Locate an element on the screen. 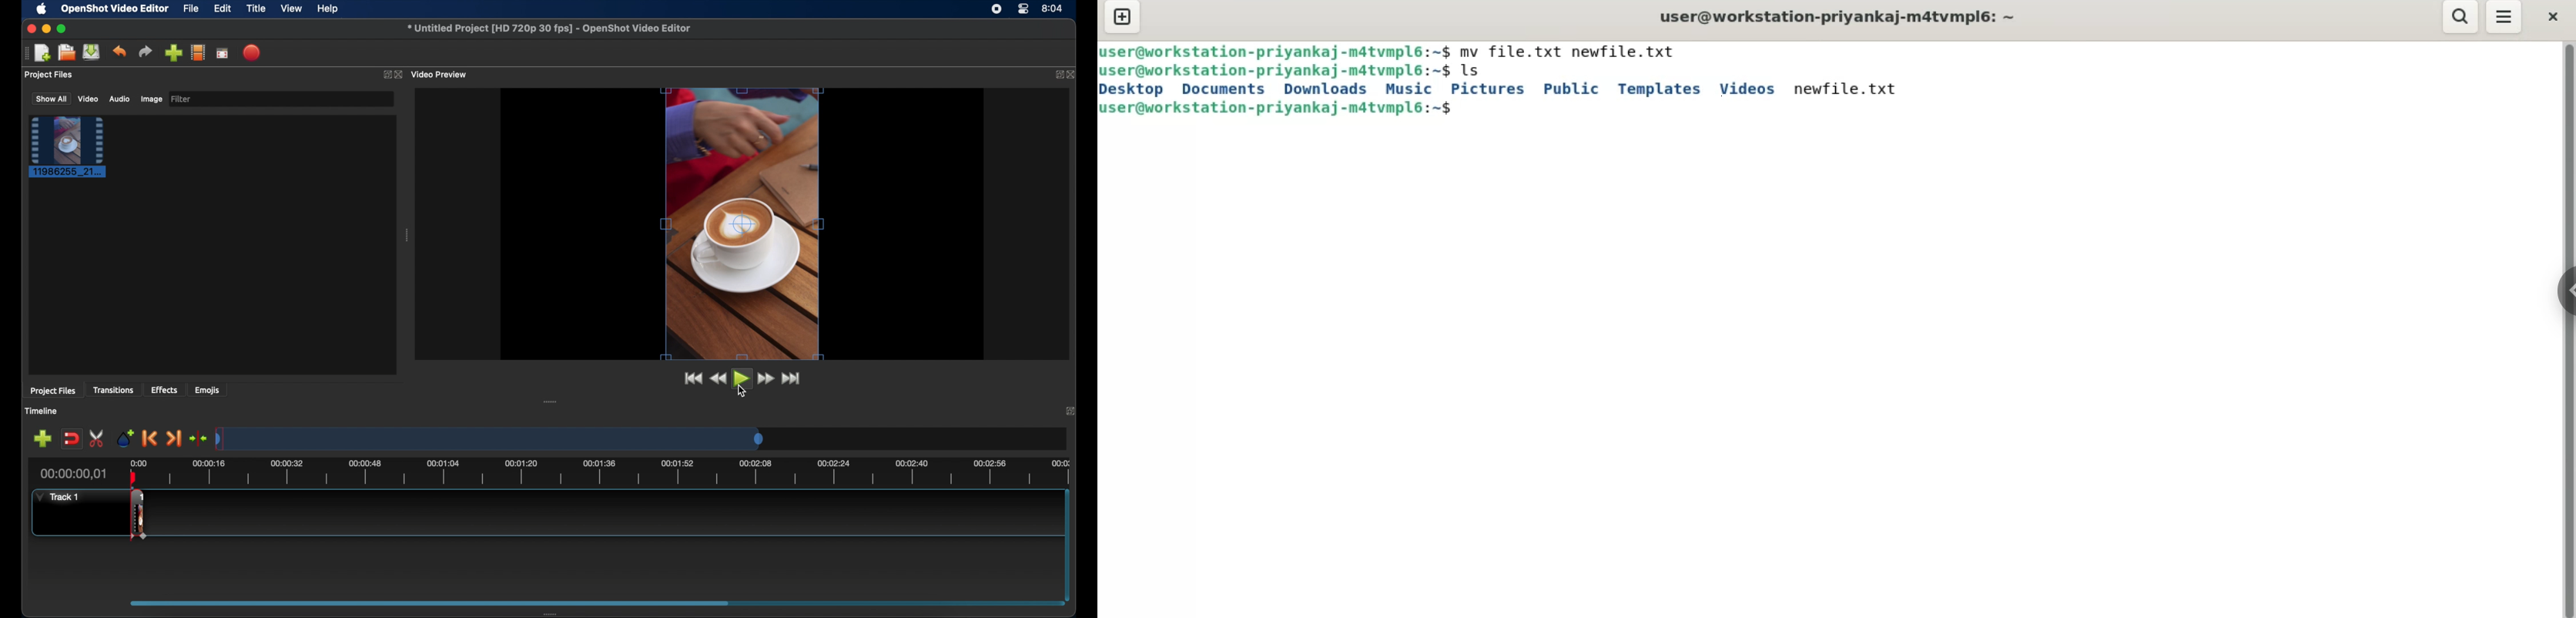 Image resolution: width=2576 pixels, height=644 pixels. documents is located at coordinates (1228, 89).